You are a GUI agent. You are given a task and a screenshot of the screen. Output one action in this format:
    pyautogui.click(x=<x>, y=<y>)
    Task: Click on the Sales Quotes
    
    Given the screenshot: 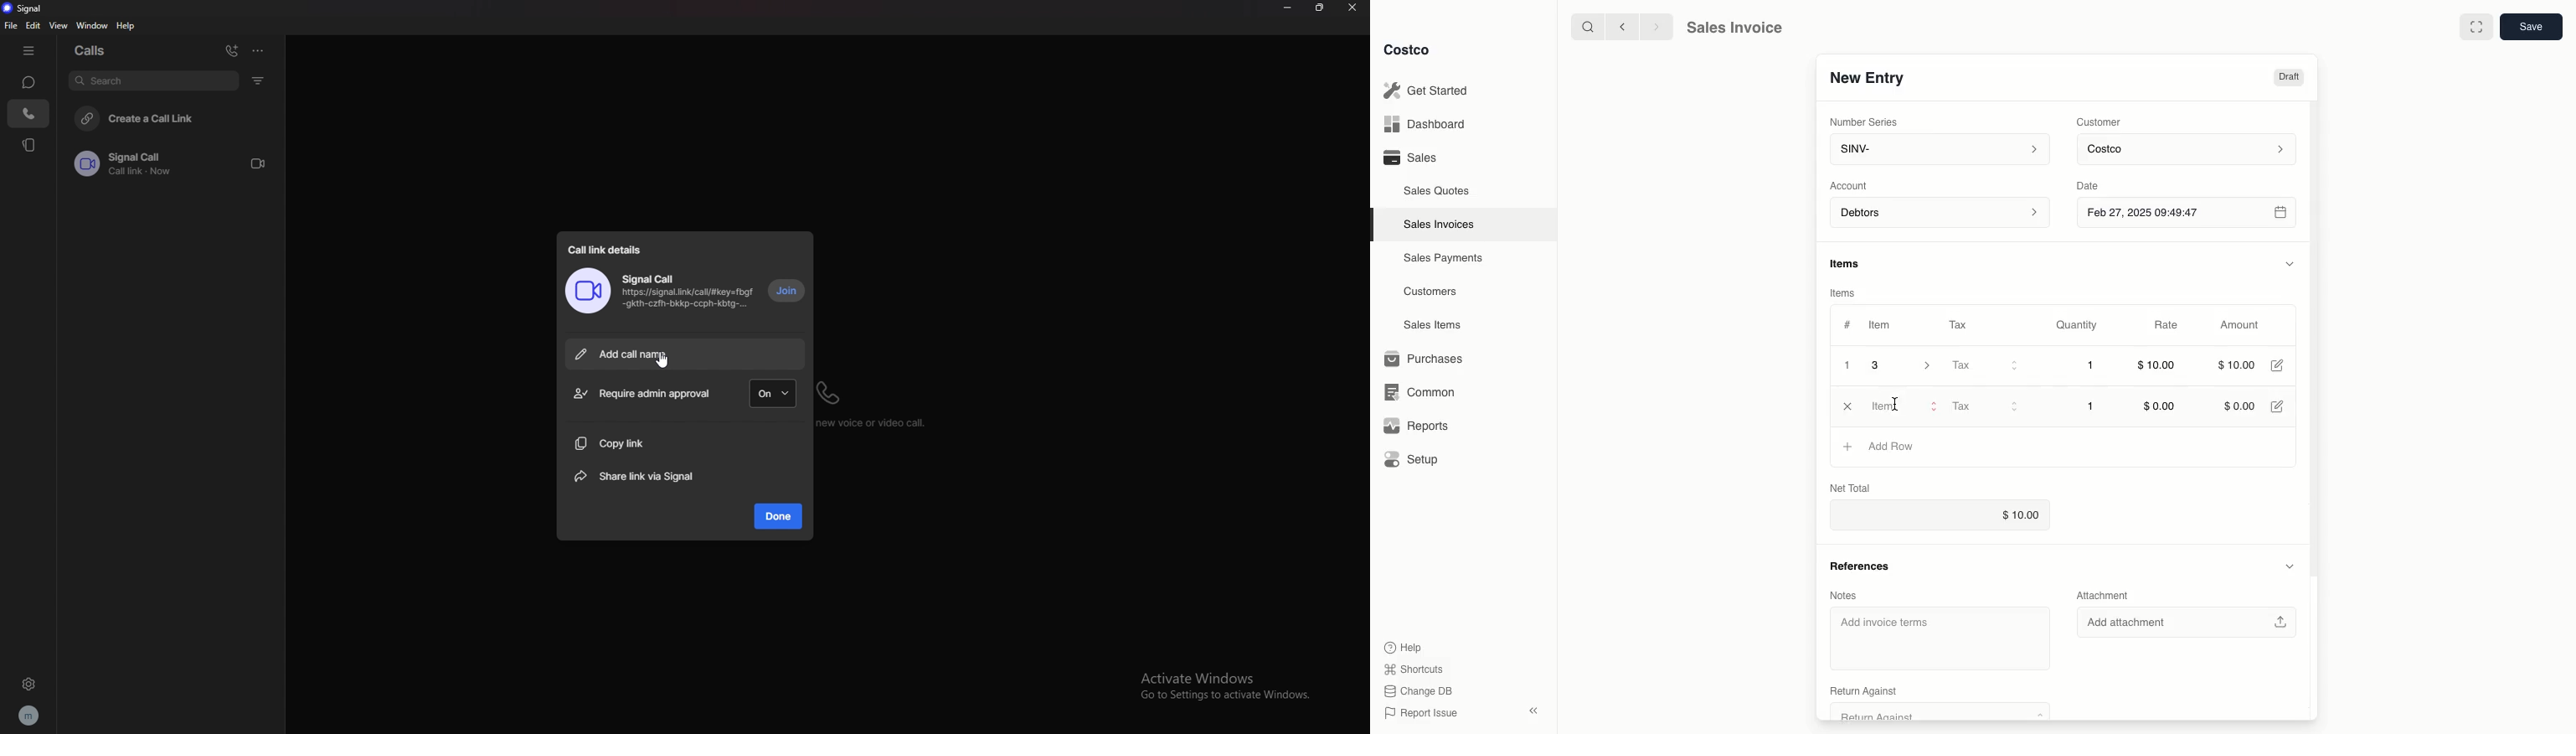 What is the action you would take?
    pyautogui.click(x=1438, y=190)
    